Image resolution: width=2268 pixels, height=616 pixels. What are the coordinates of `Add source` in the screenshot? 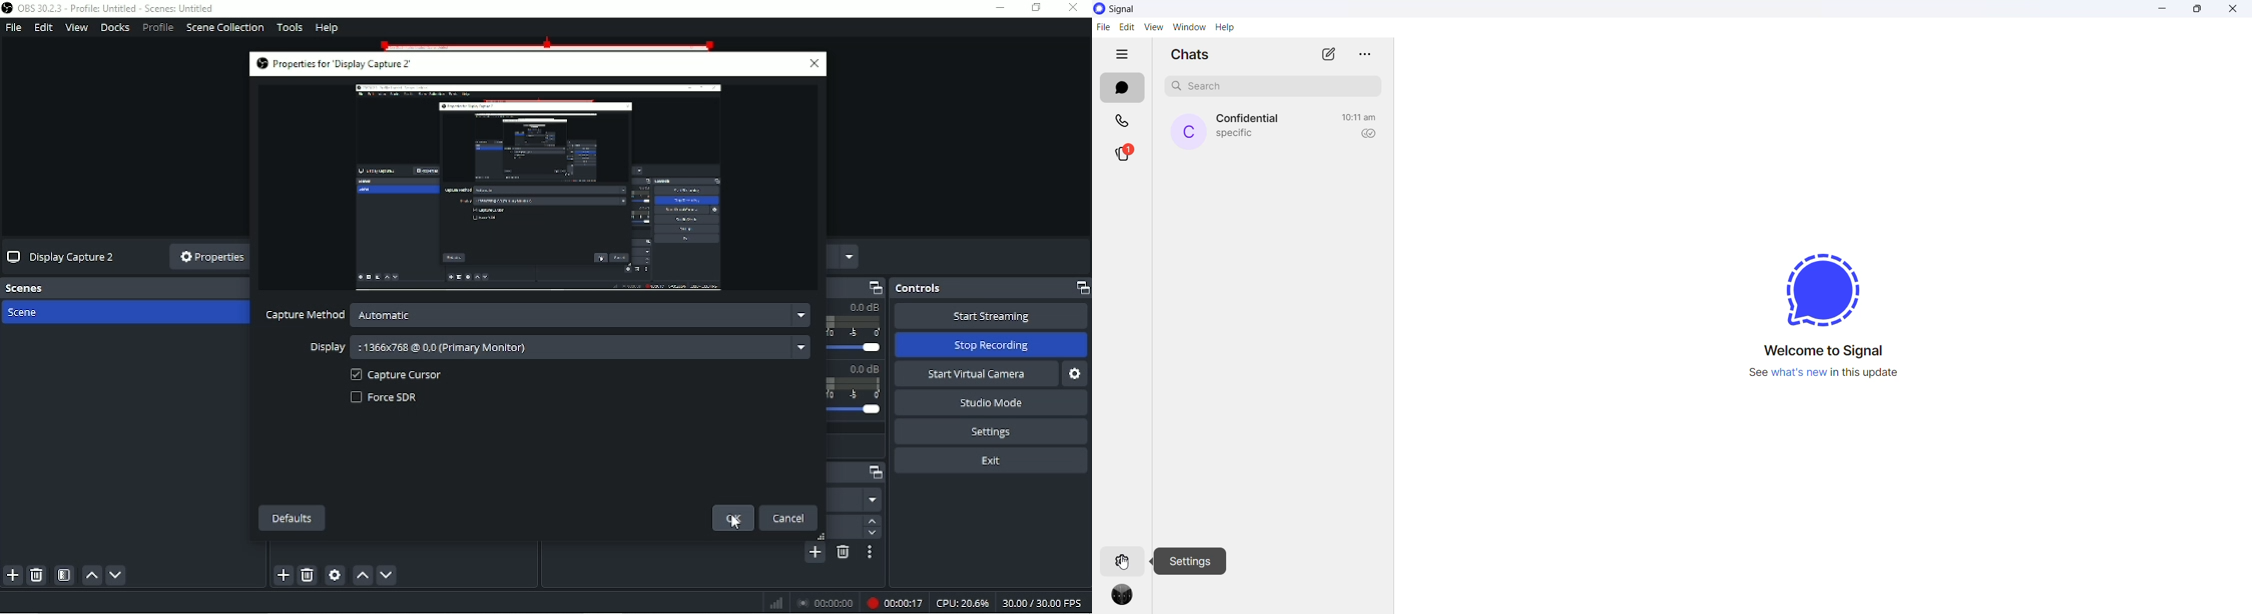 It's located at (283, 576).